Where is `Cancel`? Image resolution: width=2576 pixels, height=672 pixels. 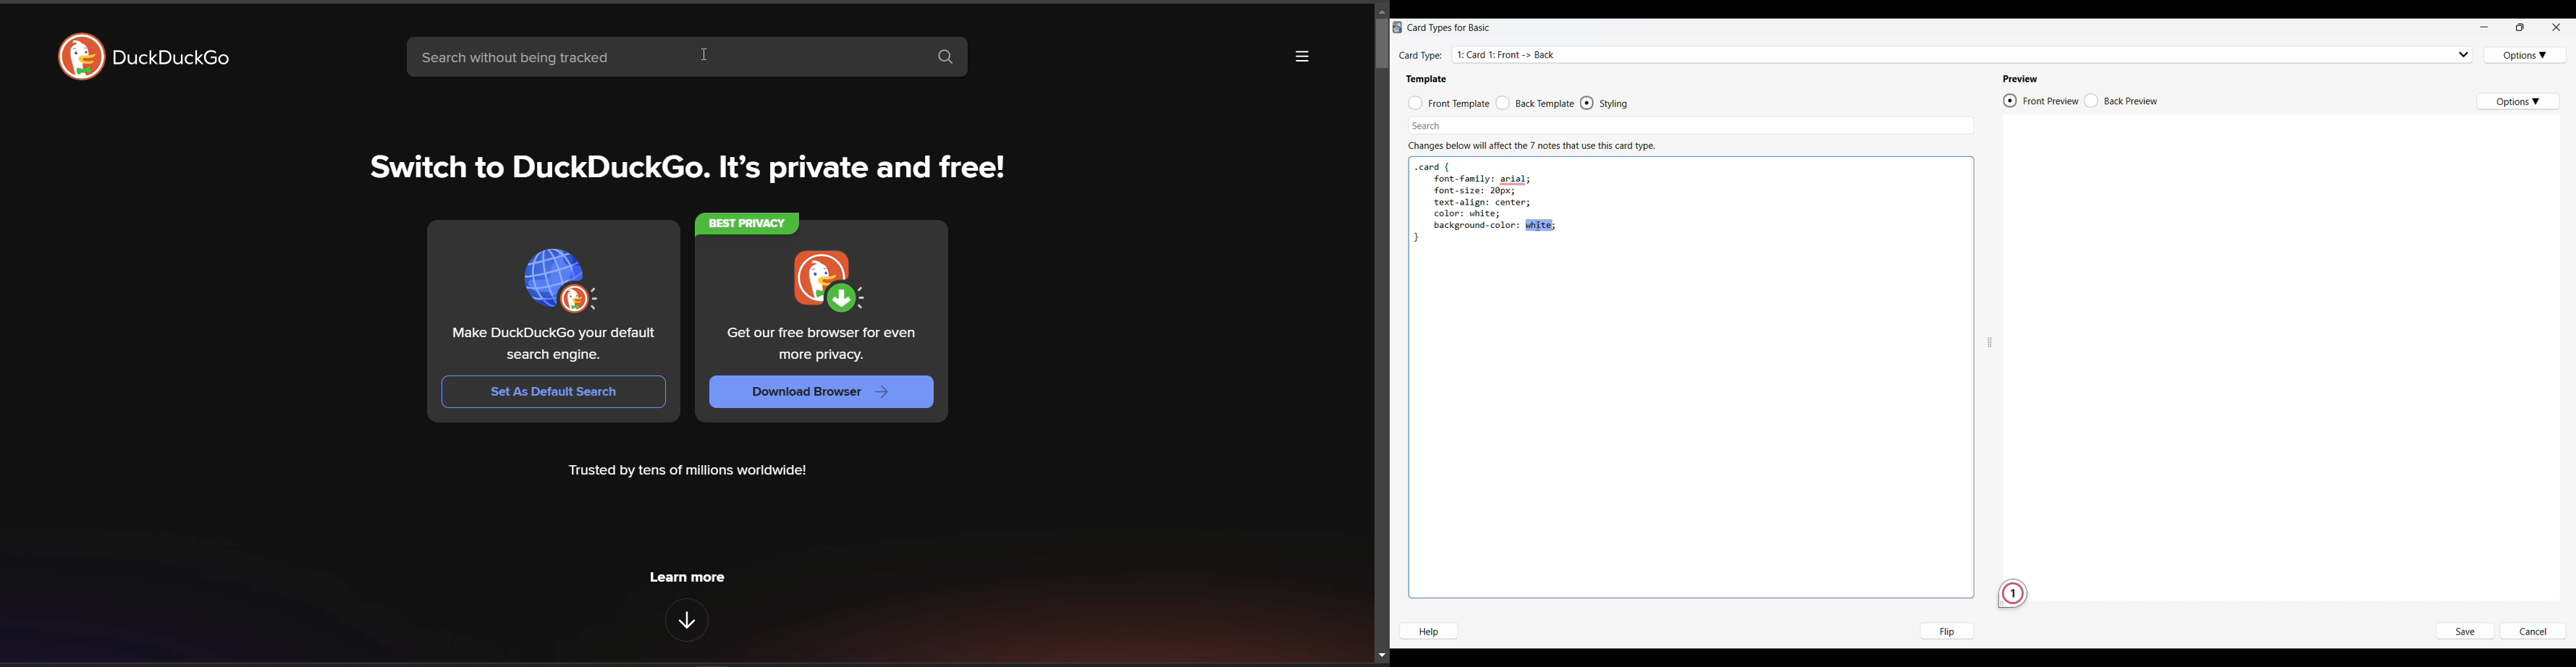 Cancel is located at coordinates (2533, 632).